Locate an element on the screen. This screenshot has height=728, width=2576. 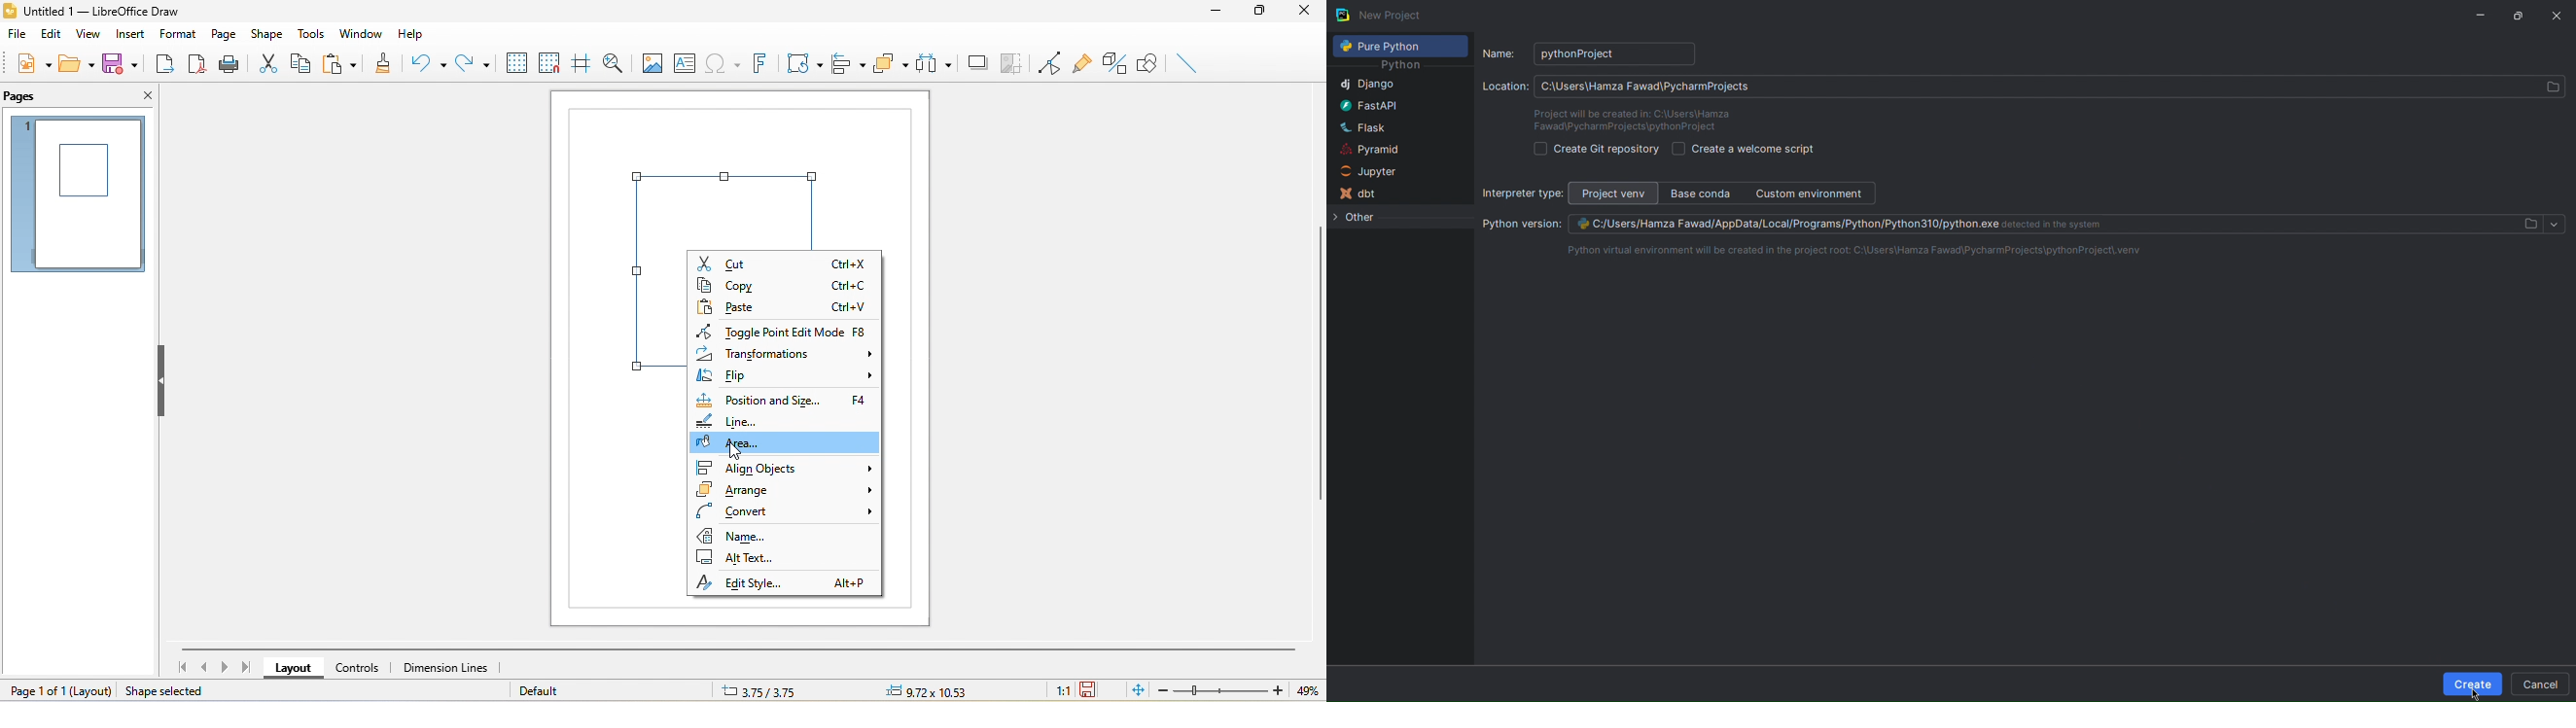
format is located at coordinates (176, 31).